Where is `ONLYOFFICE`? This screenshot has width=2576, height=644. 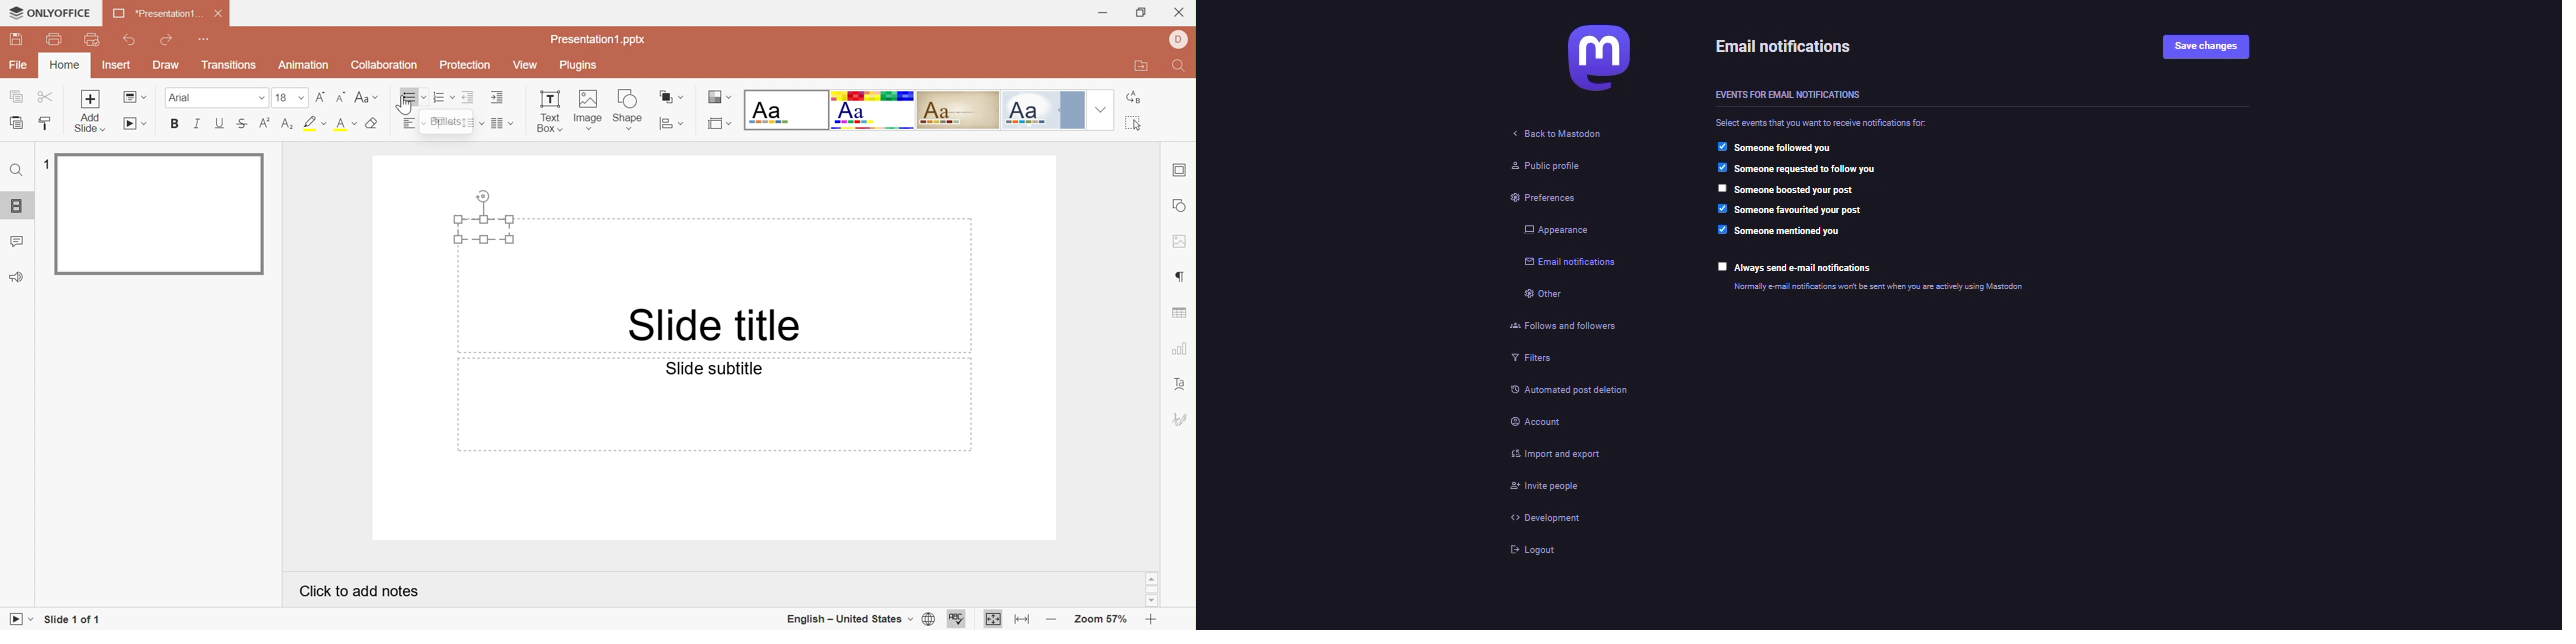 ONLYOFFICE is located at coordinates (59, 14).